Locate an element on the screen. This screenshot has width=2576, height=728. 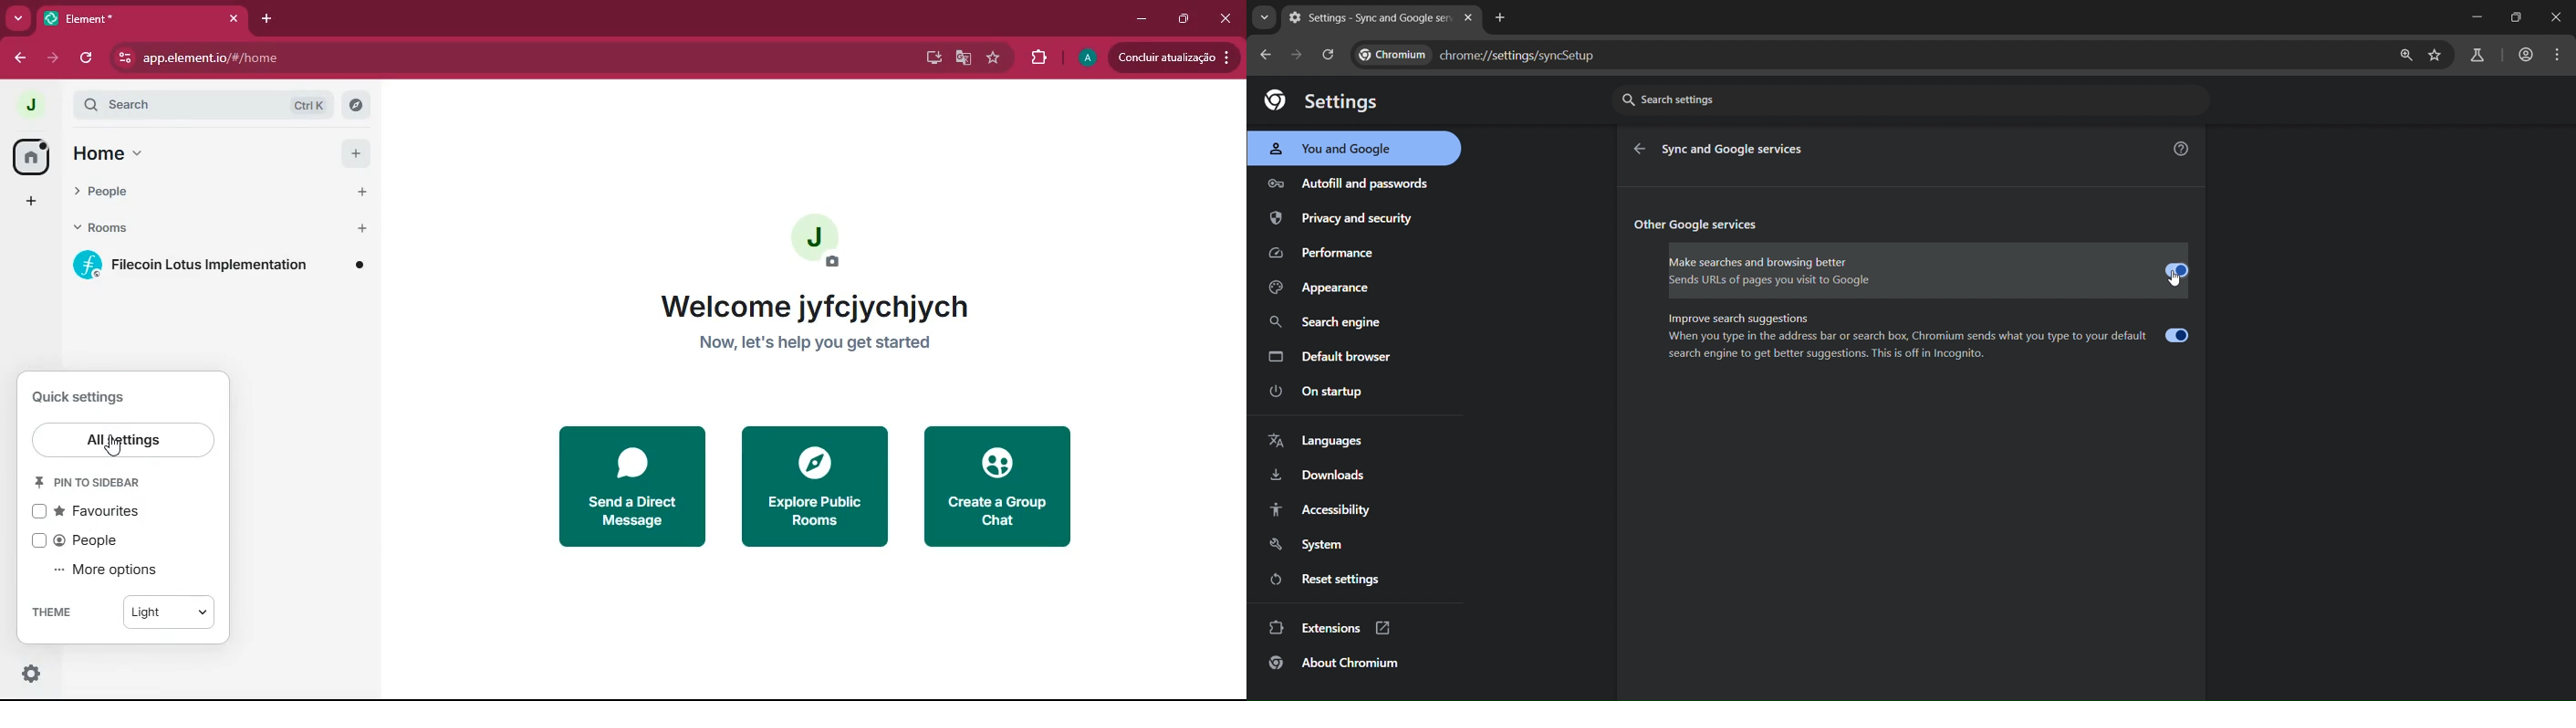
profile picture is located at coordinates (26, 105).